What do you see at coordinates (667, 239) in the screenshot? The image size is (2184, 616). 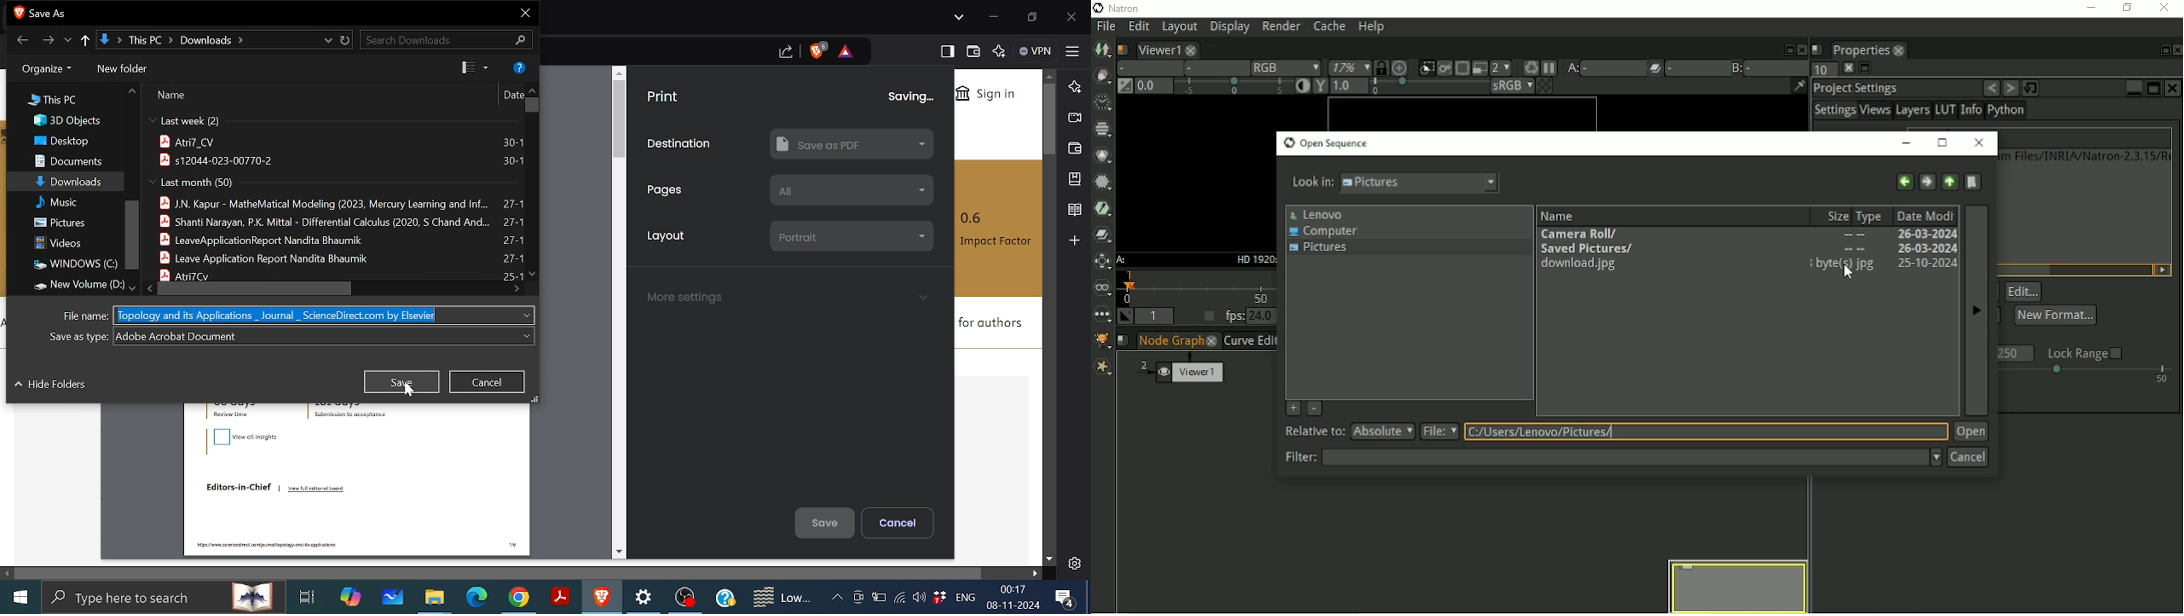 I see `Layout` at bounding box center [667, 239].